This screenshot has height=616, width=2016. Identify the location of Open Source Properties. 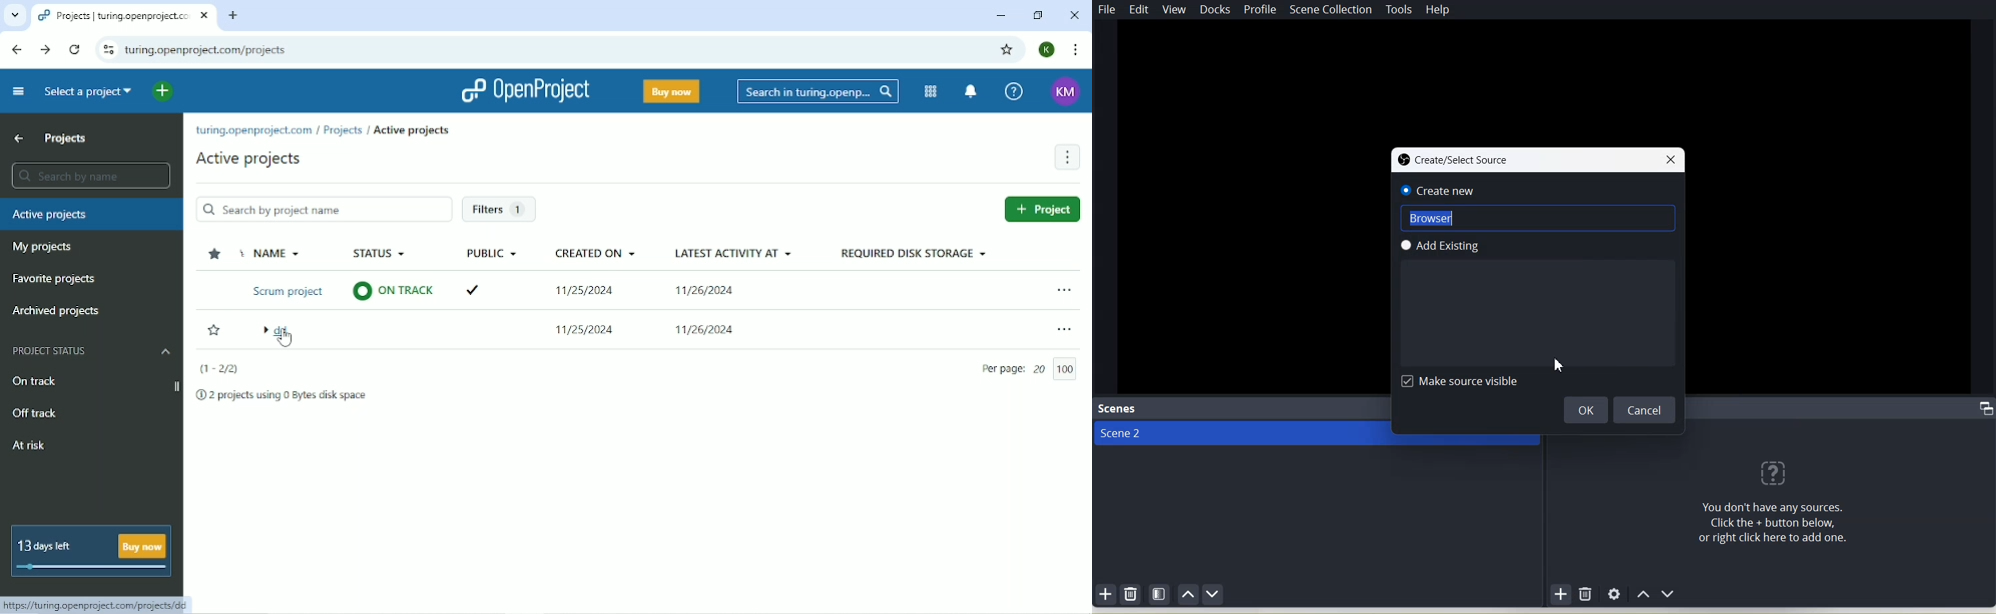
(1615, 595).